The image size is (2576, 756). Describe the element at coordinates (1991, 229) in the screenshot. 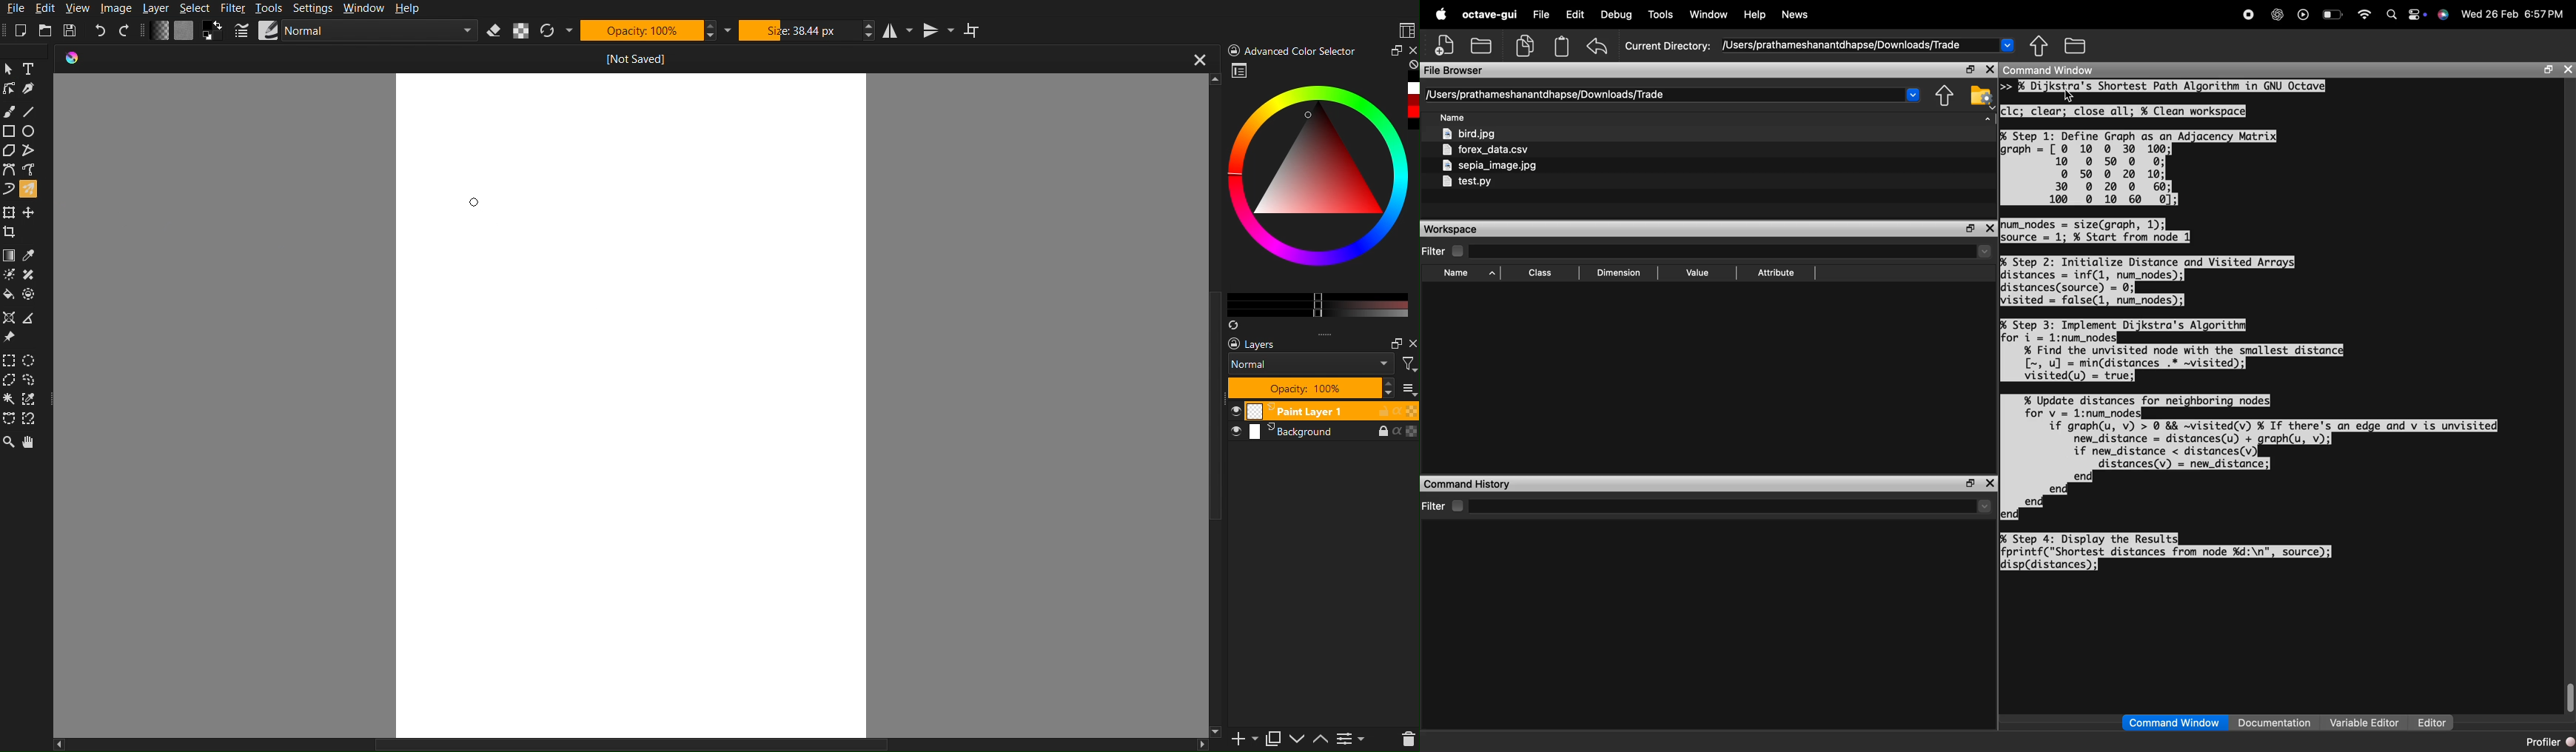

I see `close` at that location.